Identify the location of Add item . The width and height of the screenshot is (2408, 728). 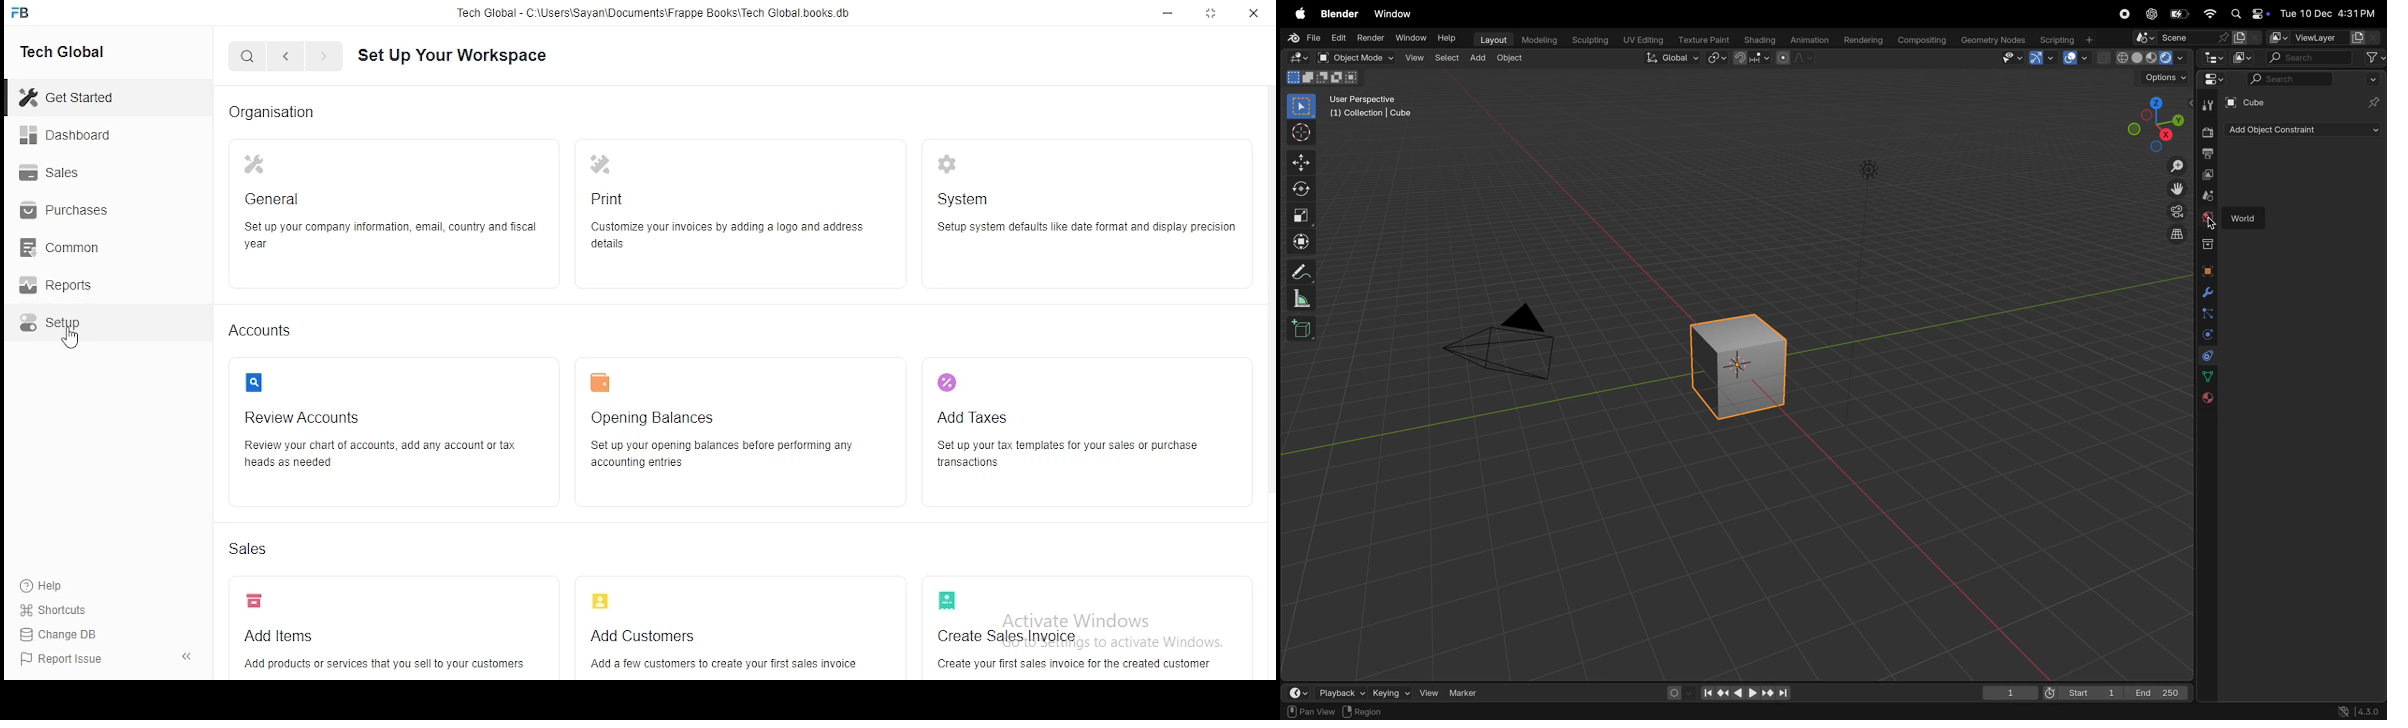
(391, 633).